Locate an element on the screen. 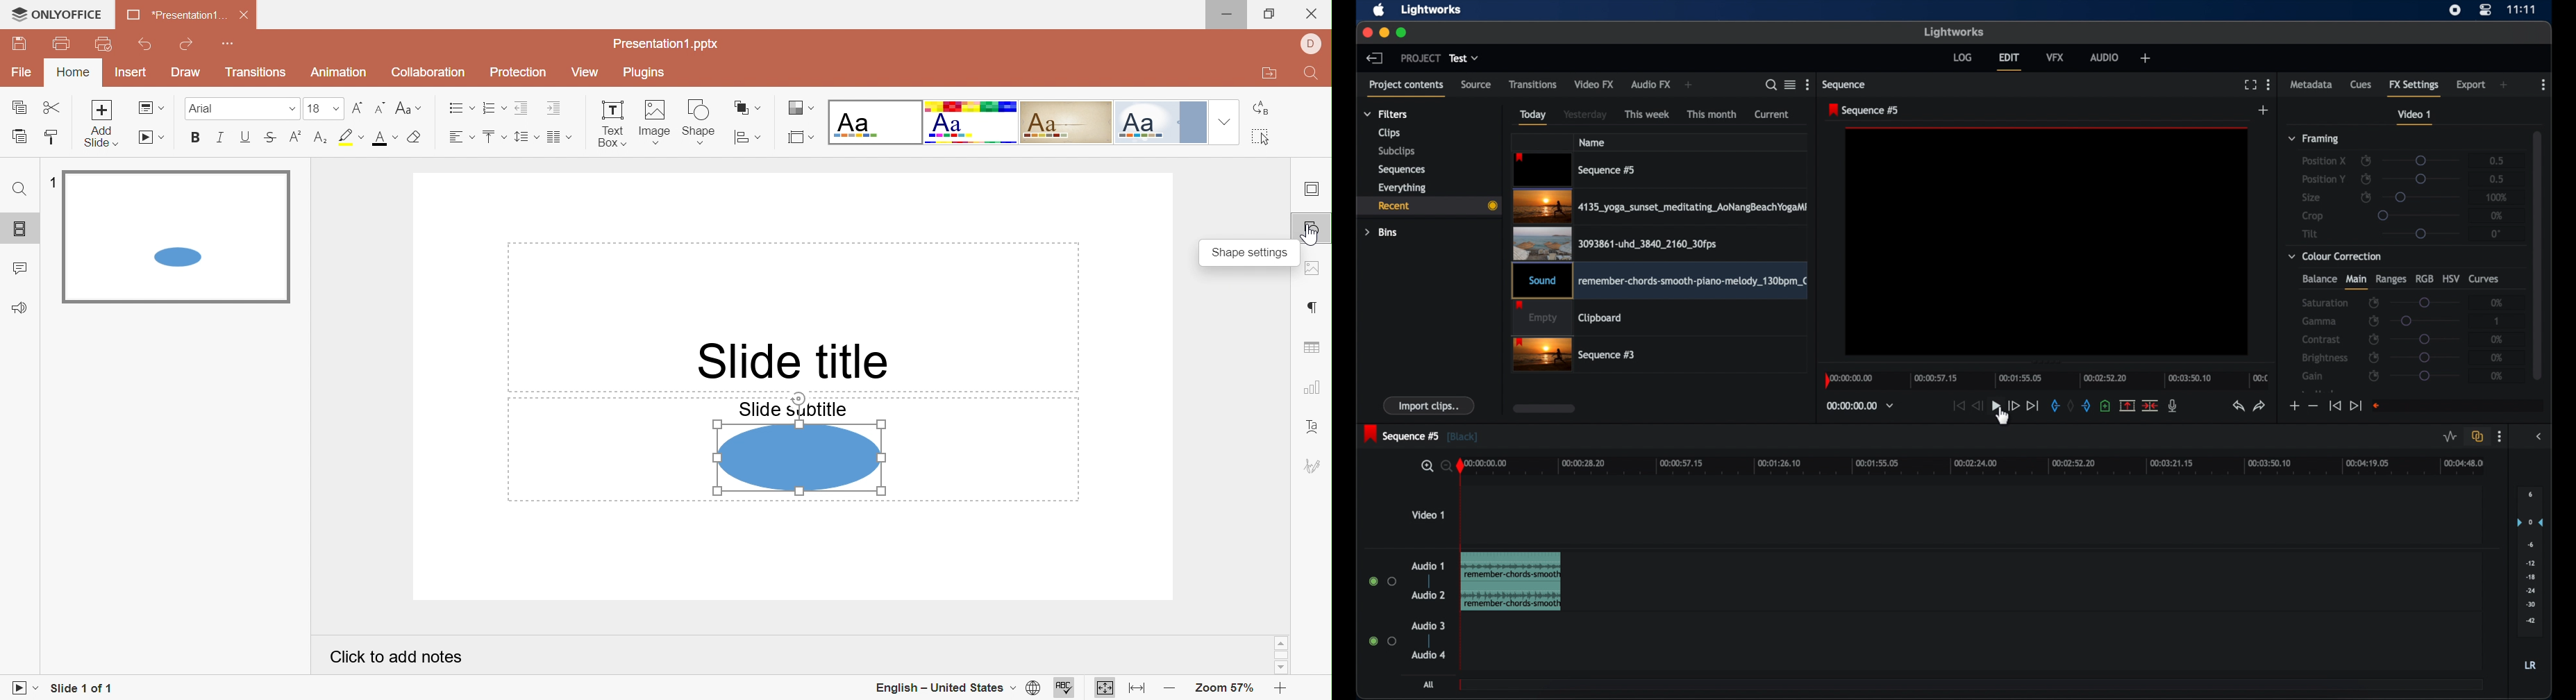 This screenshot has width=2576, height=700. fx settings is located at coordinates (2414, 87).